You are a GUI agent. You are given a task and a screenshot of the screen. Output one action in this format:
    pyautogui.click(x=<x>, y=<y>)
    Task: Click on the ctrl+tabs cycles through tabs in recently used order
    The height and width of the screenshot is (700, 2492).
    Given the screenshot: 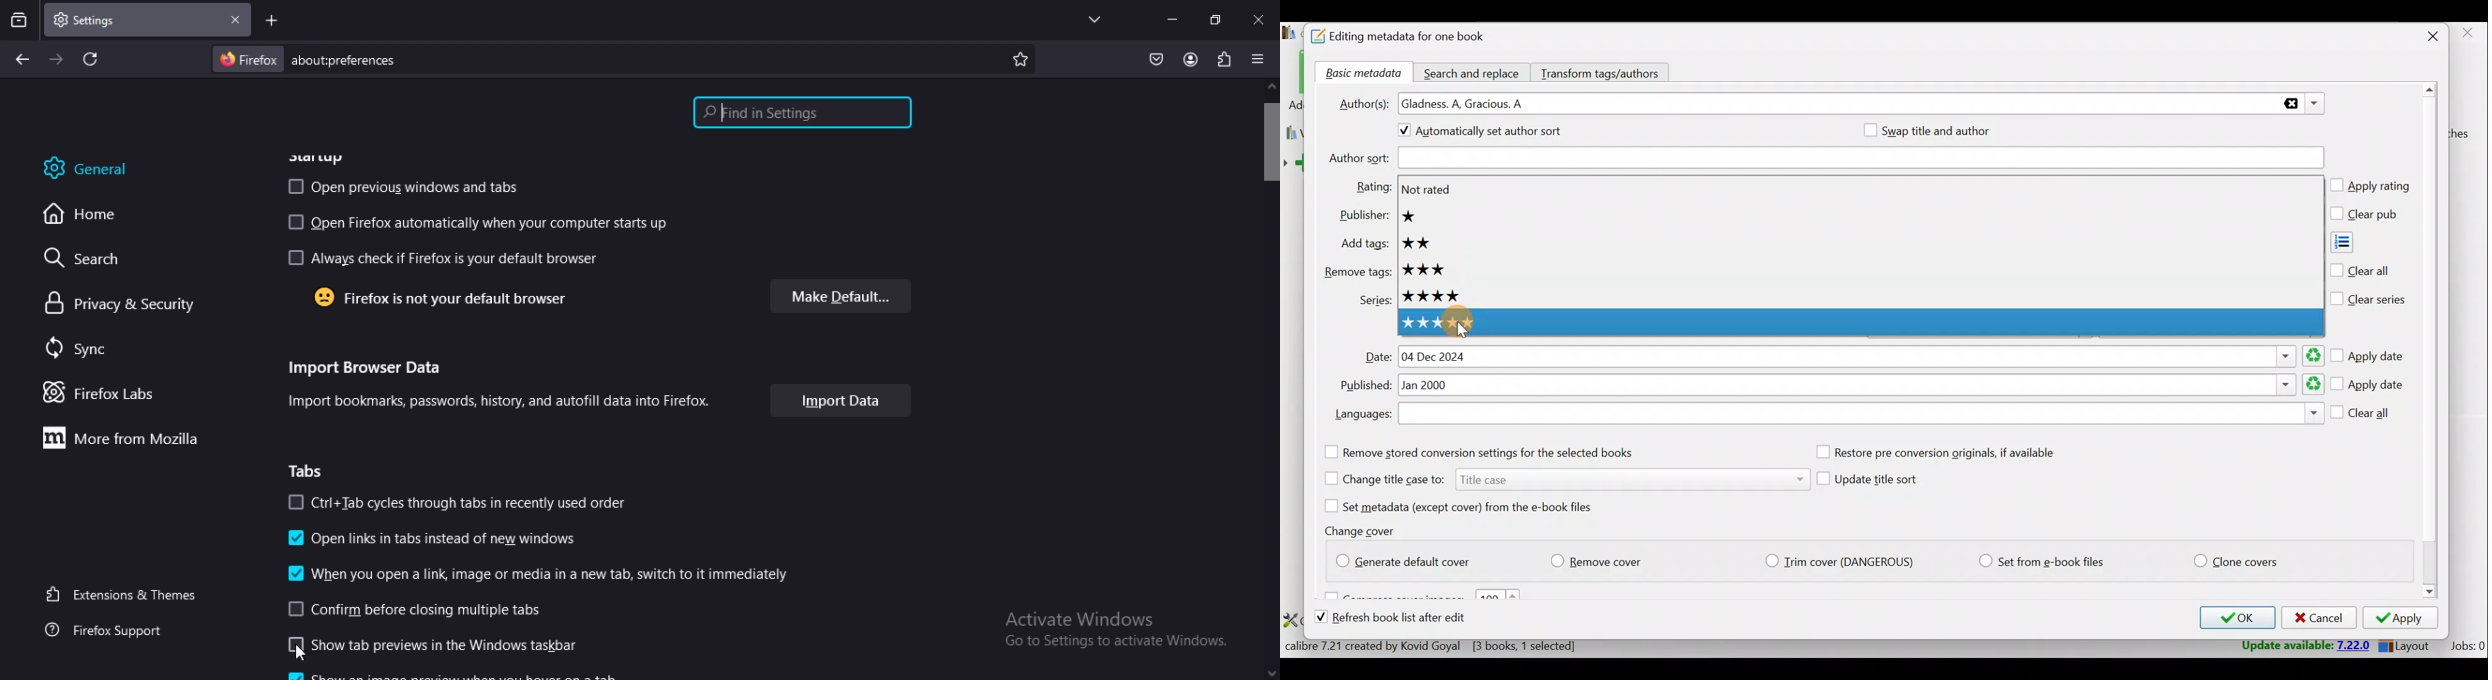 What is the action you would take?
    pyautogui.click(x=468, y=500)
    